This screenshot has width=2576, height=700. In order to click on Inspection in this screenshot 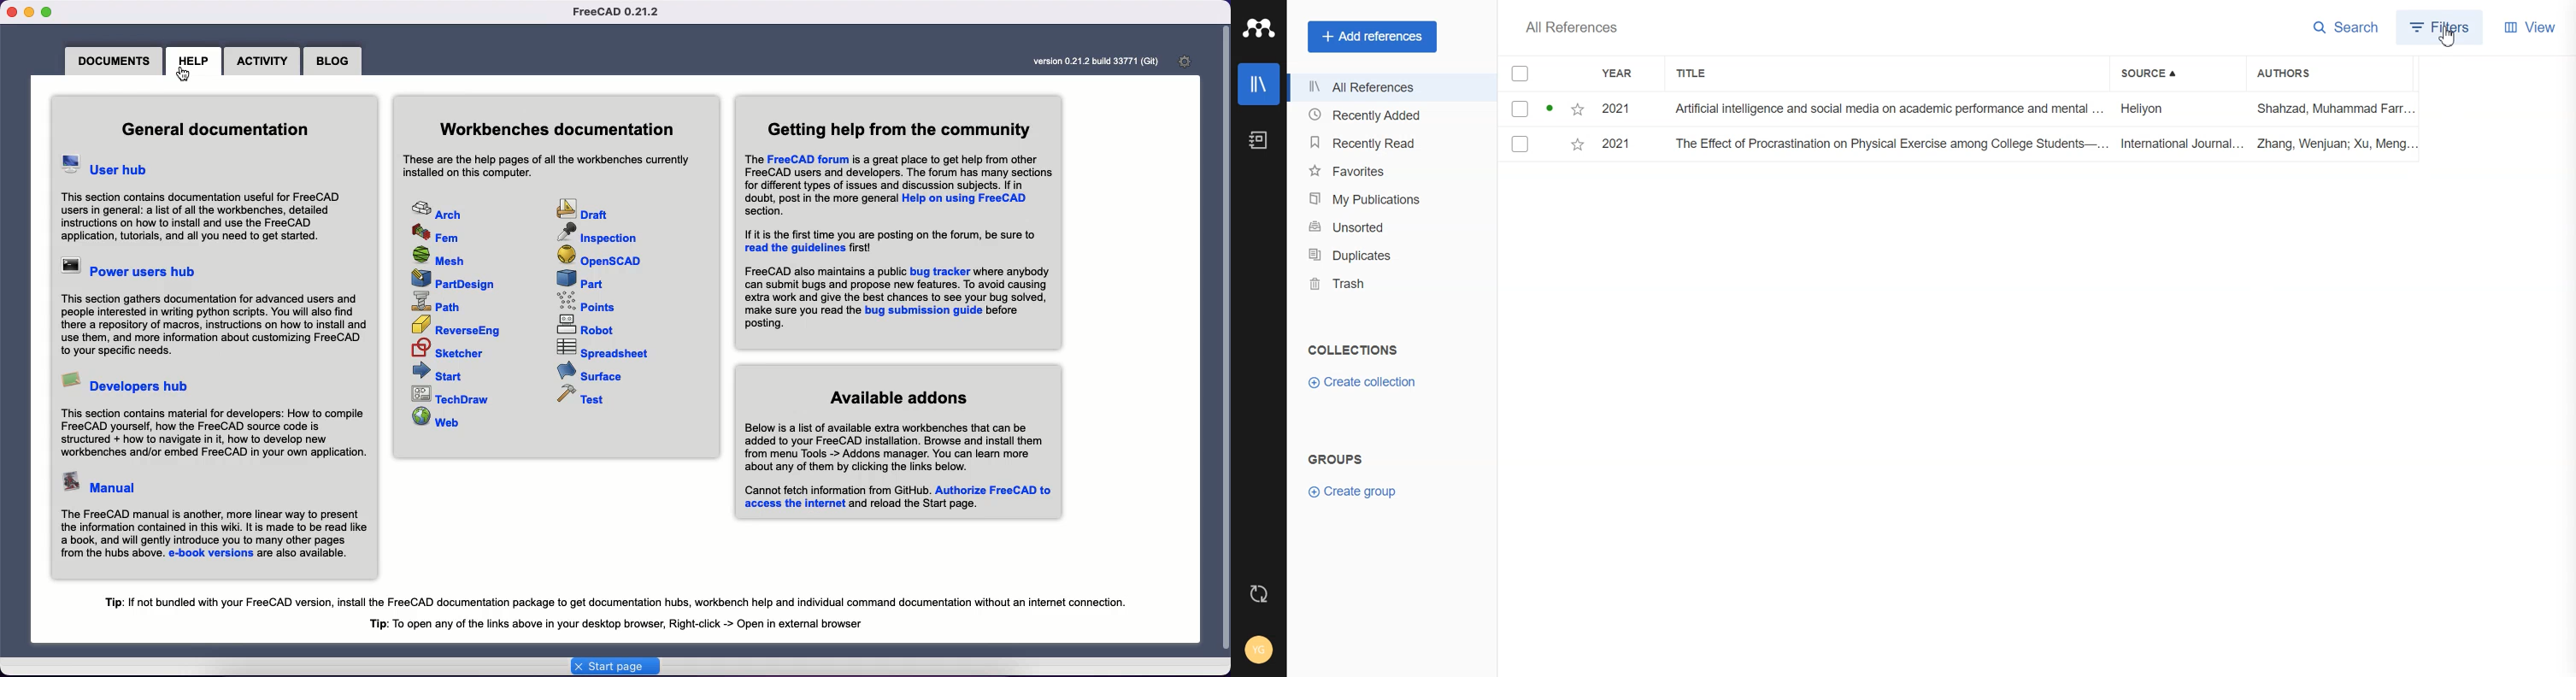, I will do `click(596, 233)`.